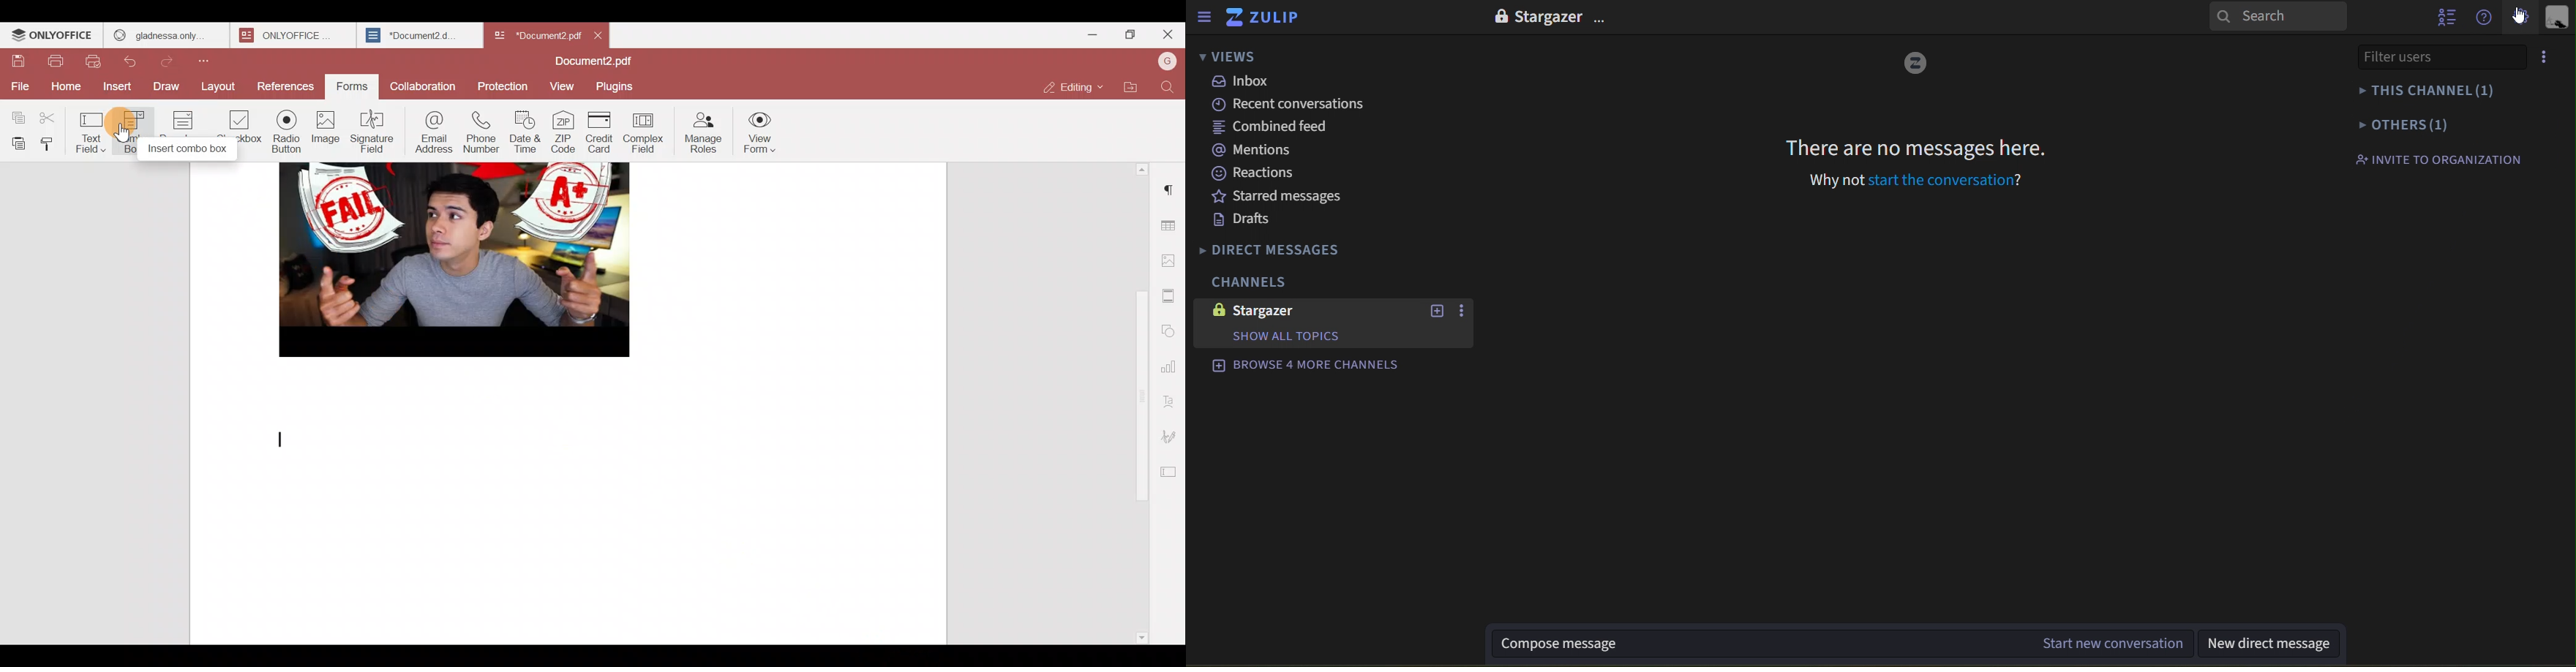 This screenshot has height=672, width=2576. Describe the element at coordinates (1464, 311) in the screenshot. I see `options` at that location.